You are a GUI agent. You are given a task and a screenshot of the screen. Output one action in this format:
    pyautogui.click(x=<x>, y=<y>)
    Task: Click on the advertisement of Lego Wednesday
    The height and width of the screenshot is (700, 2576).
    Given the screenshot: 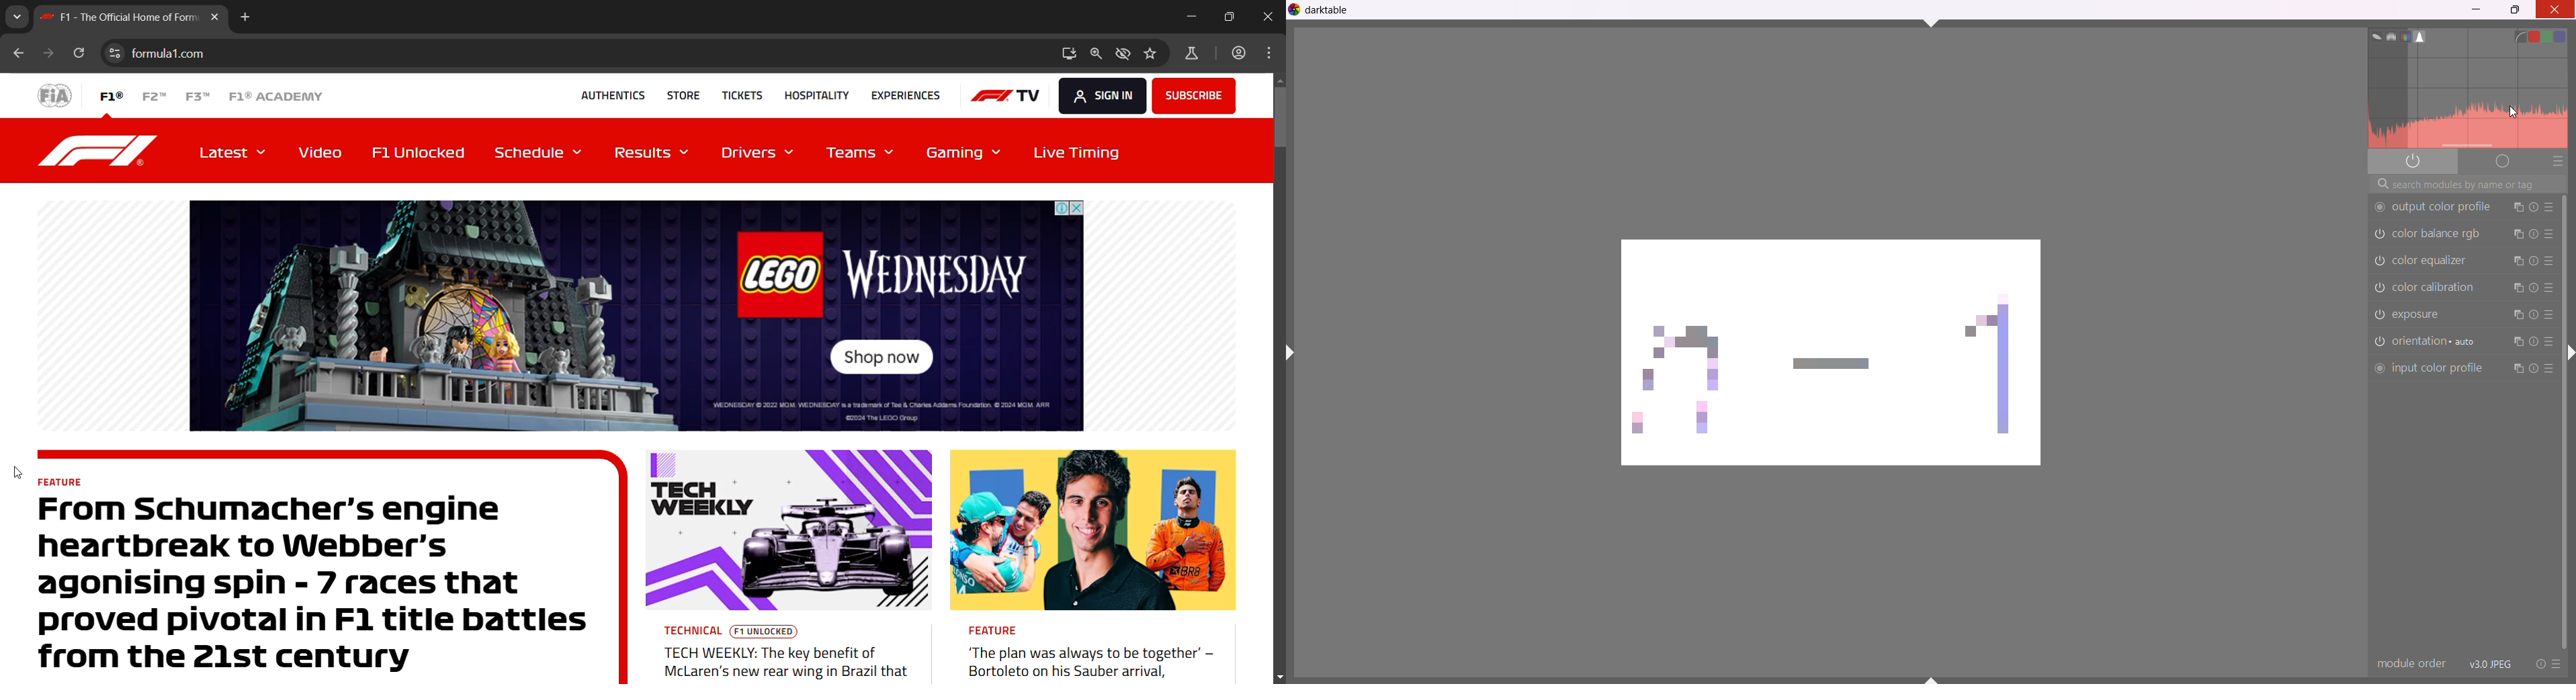 What is the action you would take?
    pyautogui.click(x=636, y=314)
    